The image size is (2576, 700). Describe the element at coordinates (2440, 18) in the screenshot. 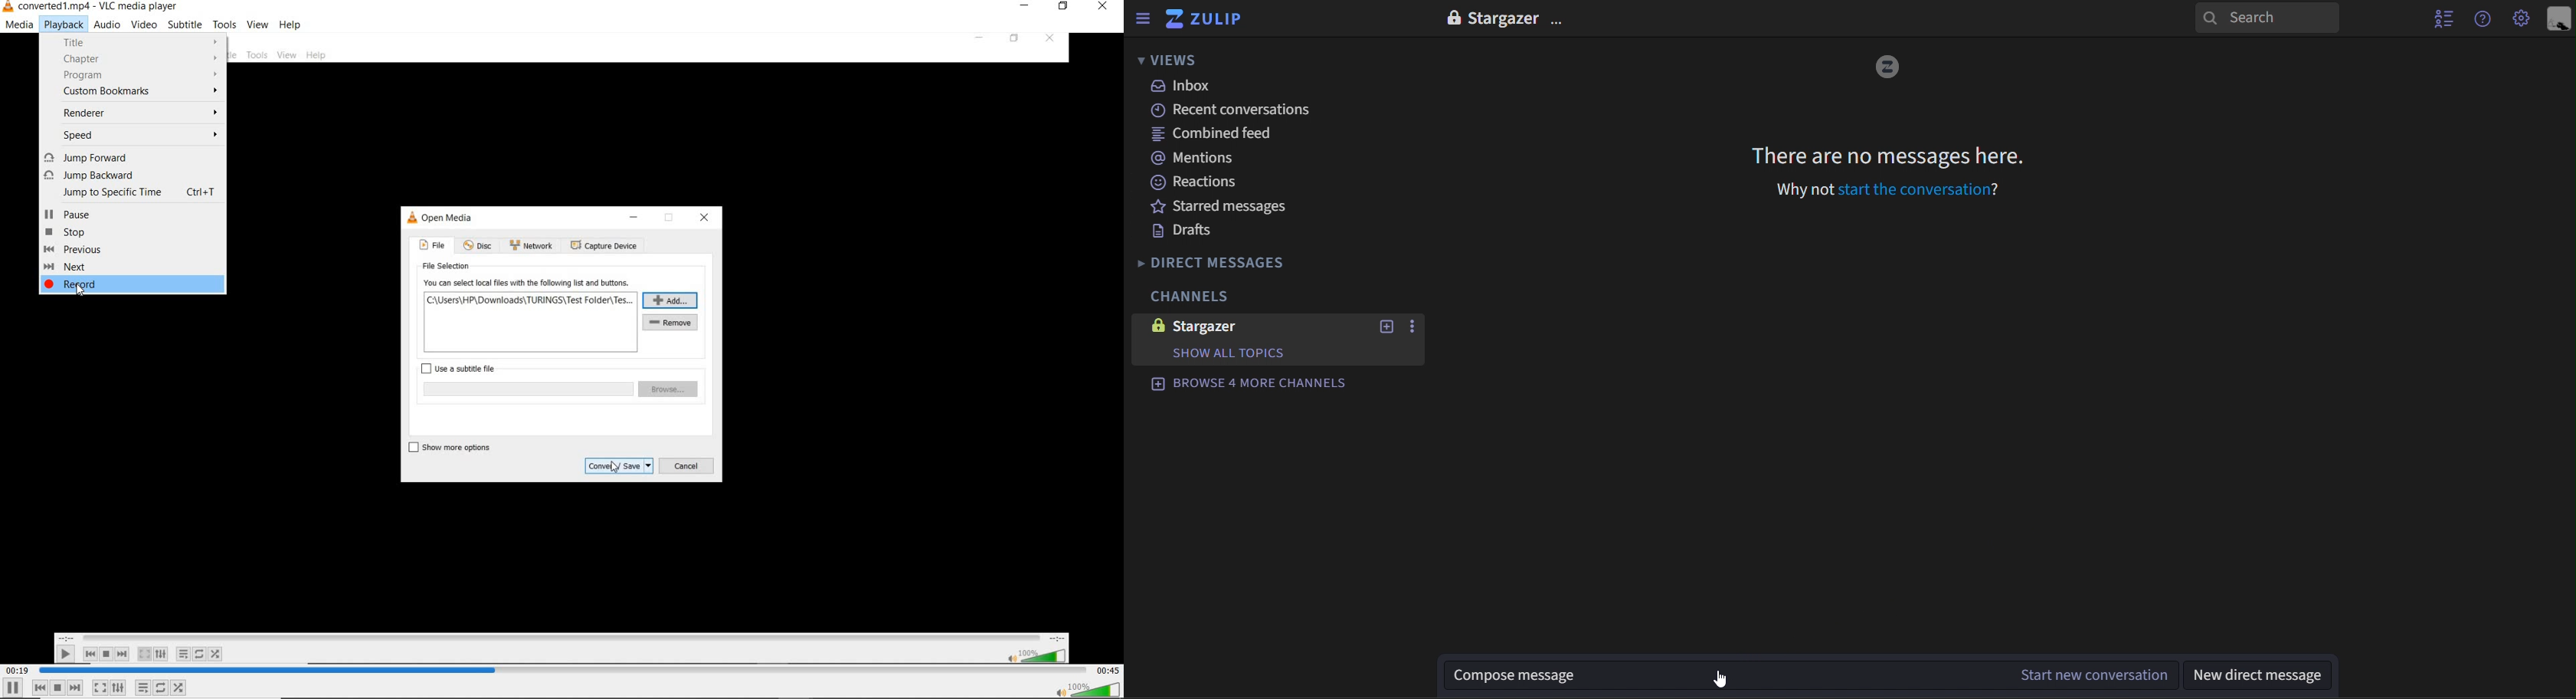

I see `hide user list` at that location.